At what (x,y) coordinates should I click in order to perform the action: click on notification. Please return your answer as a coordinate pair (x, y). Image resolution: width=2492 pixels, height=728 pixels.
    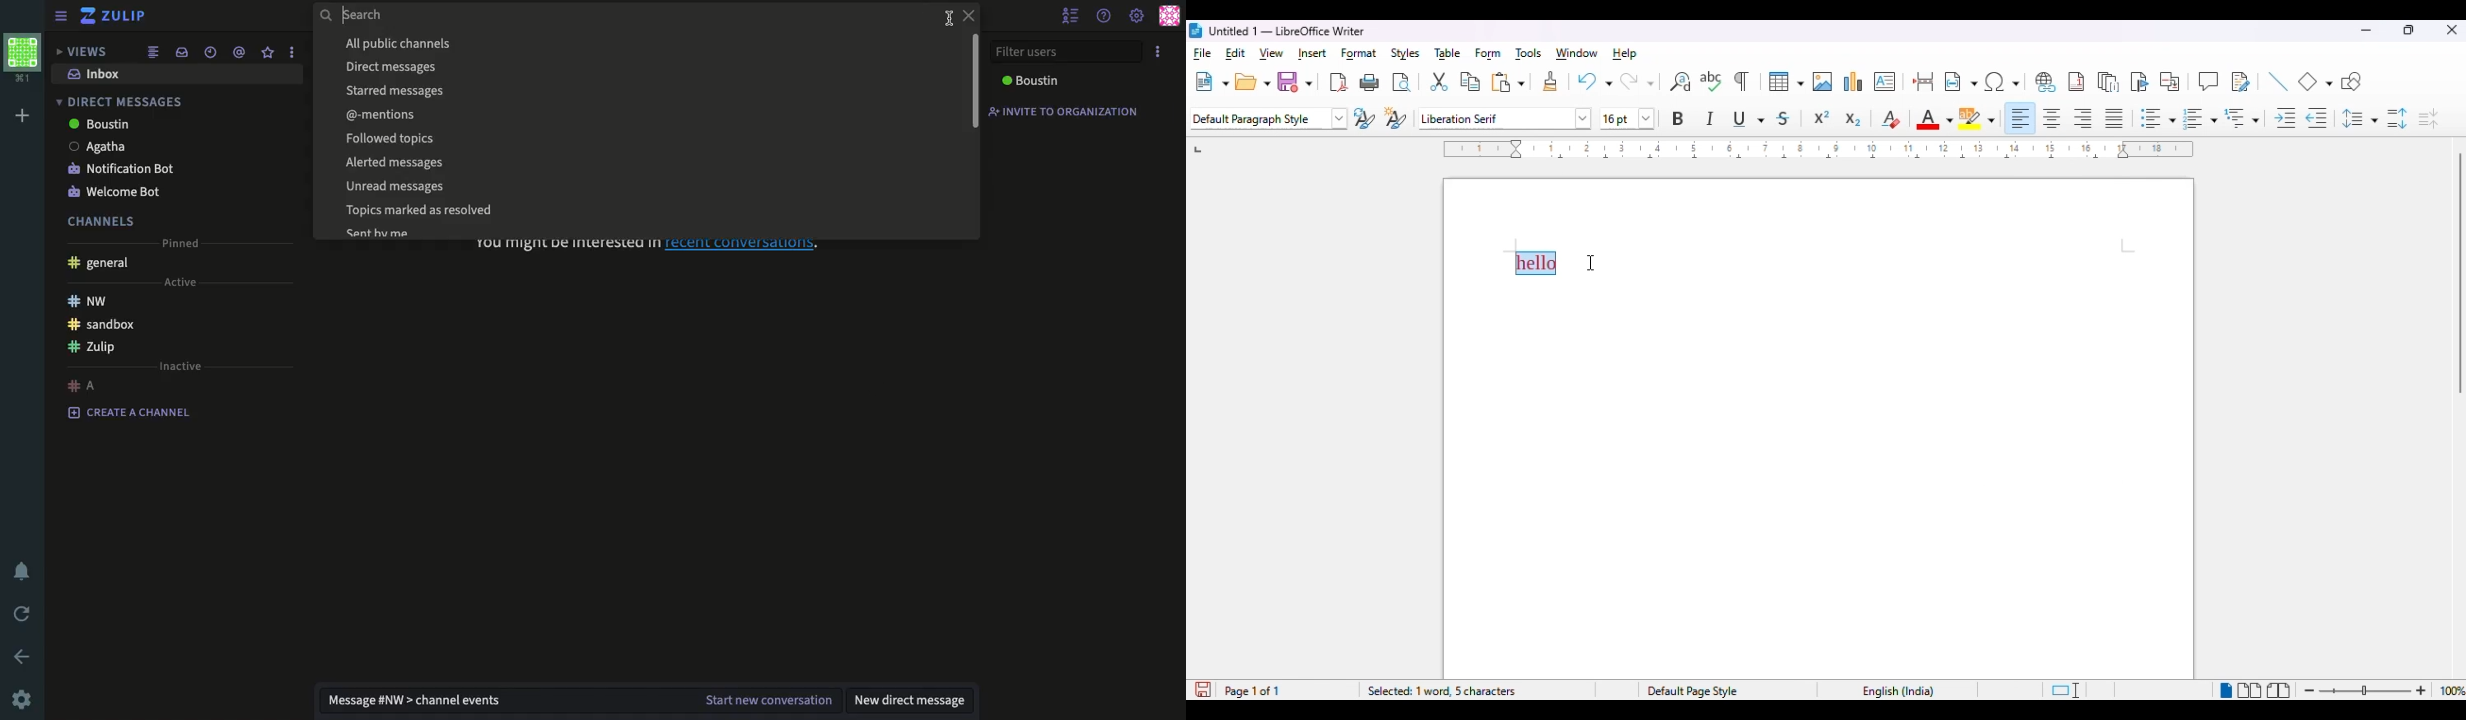
    Looking at the image, I should click on (22, 573).